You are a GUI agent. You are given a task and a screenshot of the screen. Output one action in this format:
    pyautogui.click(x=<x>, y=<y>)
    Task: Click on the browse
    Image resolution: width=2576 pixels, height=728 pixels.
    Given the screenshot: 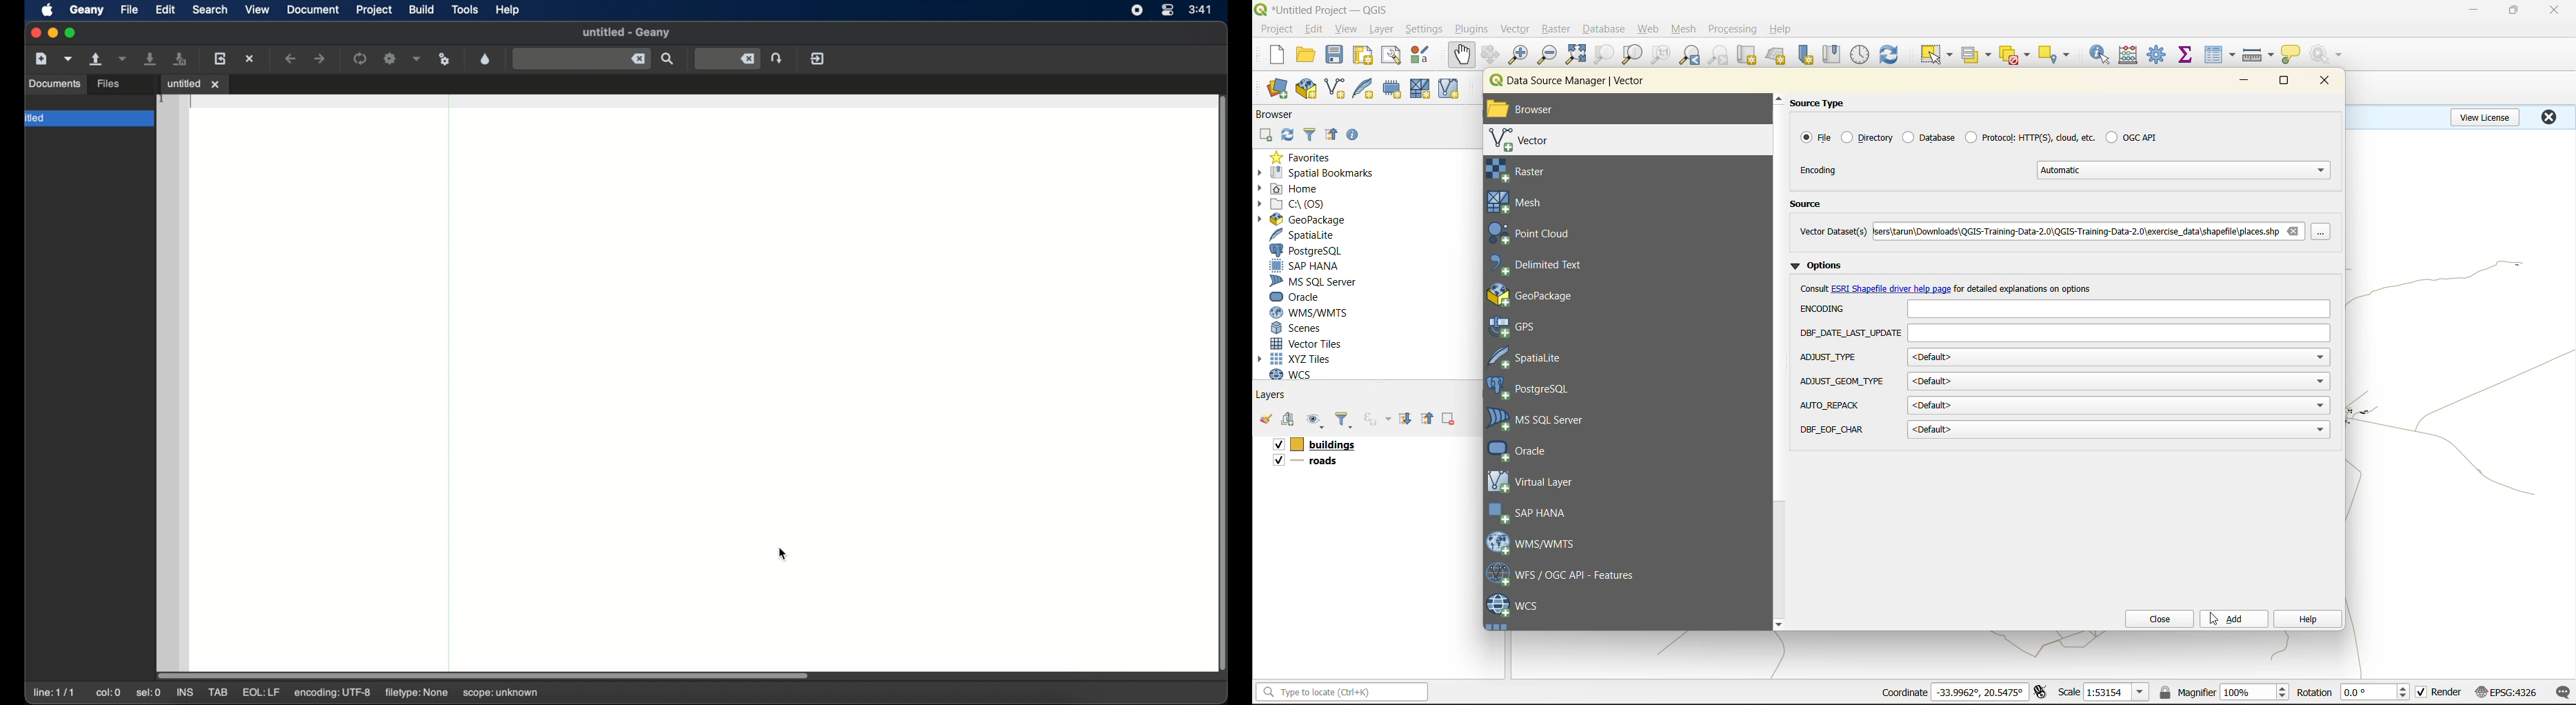 What is the action you would take?
    pyautogui.click(x=2325, y=232)
    